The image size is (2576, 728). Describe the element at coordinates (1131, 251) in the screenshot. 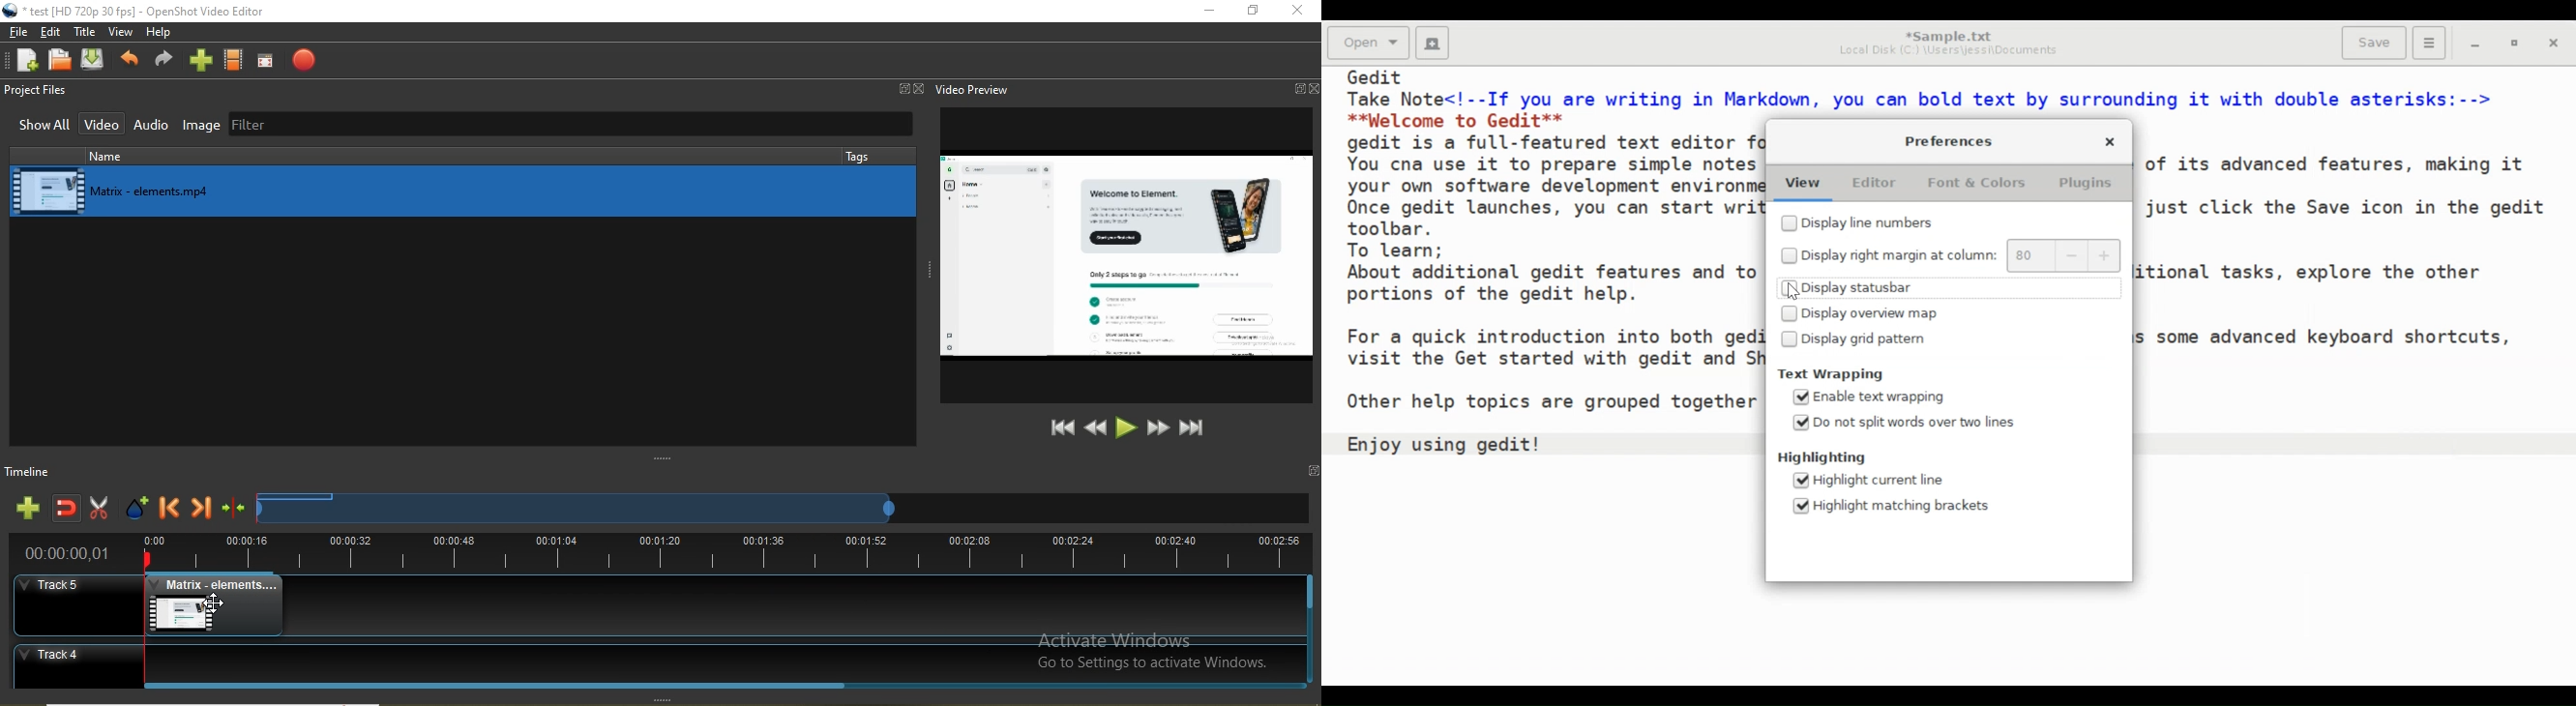

I see `video preview` at that location.